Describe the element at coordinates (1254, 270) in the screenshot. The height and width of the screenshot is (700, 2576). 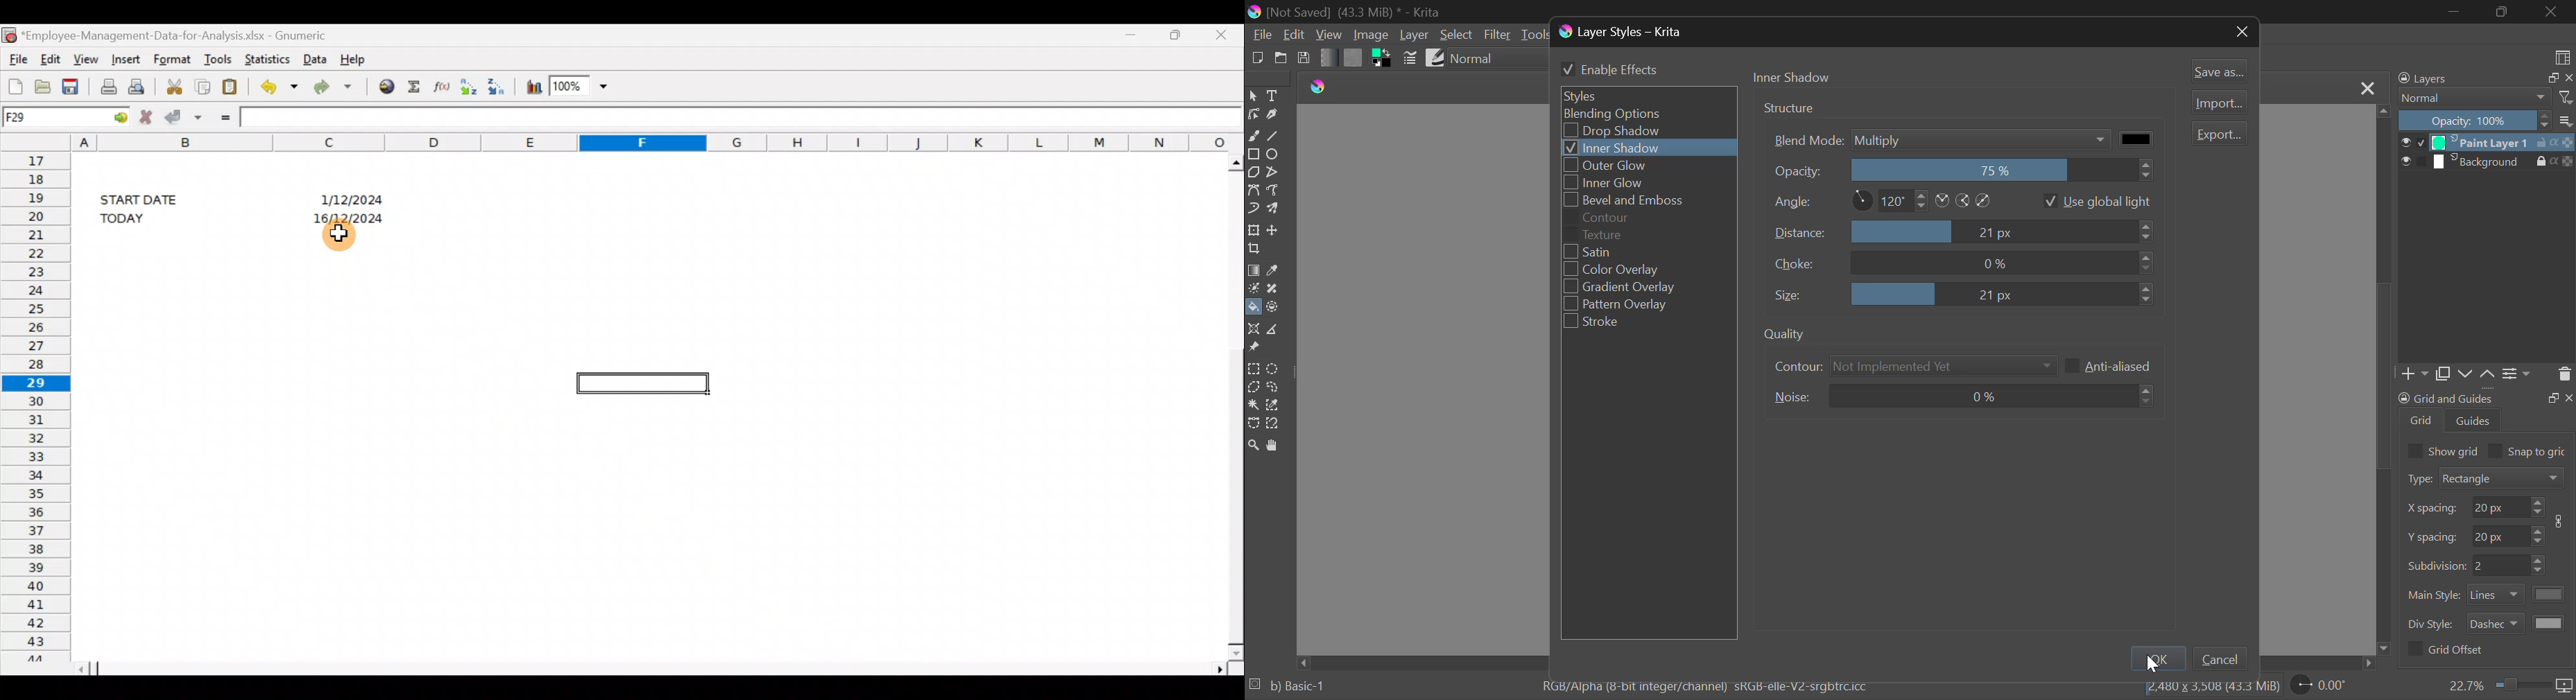
I see `Gradient Fill` at that location.